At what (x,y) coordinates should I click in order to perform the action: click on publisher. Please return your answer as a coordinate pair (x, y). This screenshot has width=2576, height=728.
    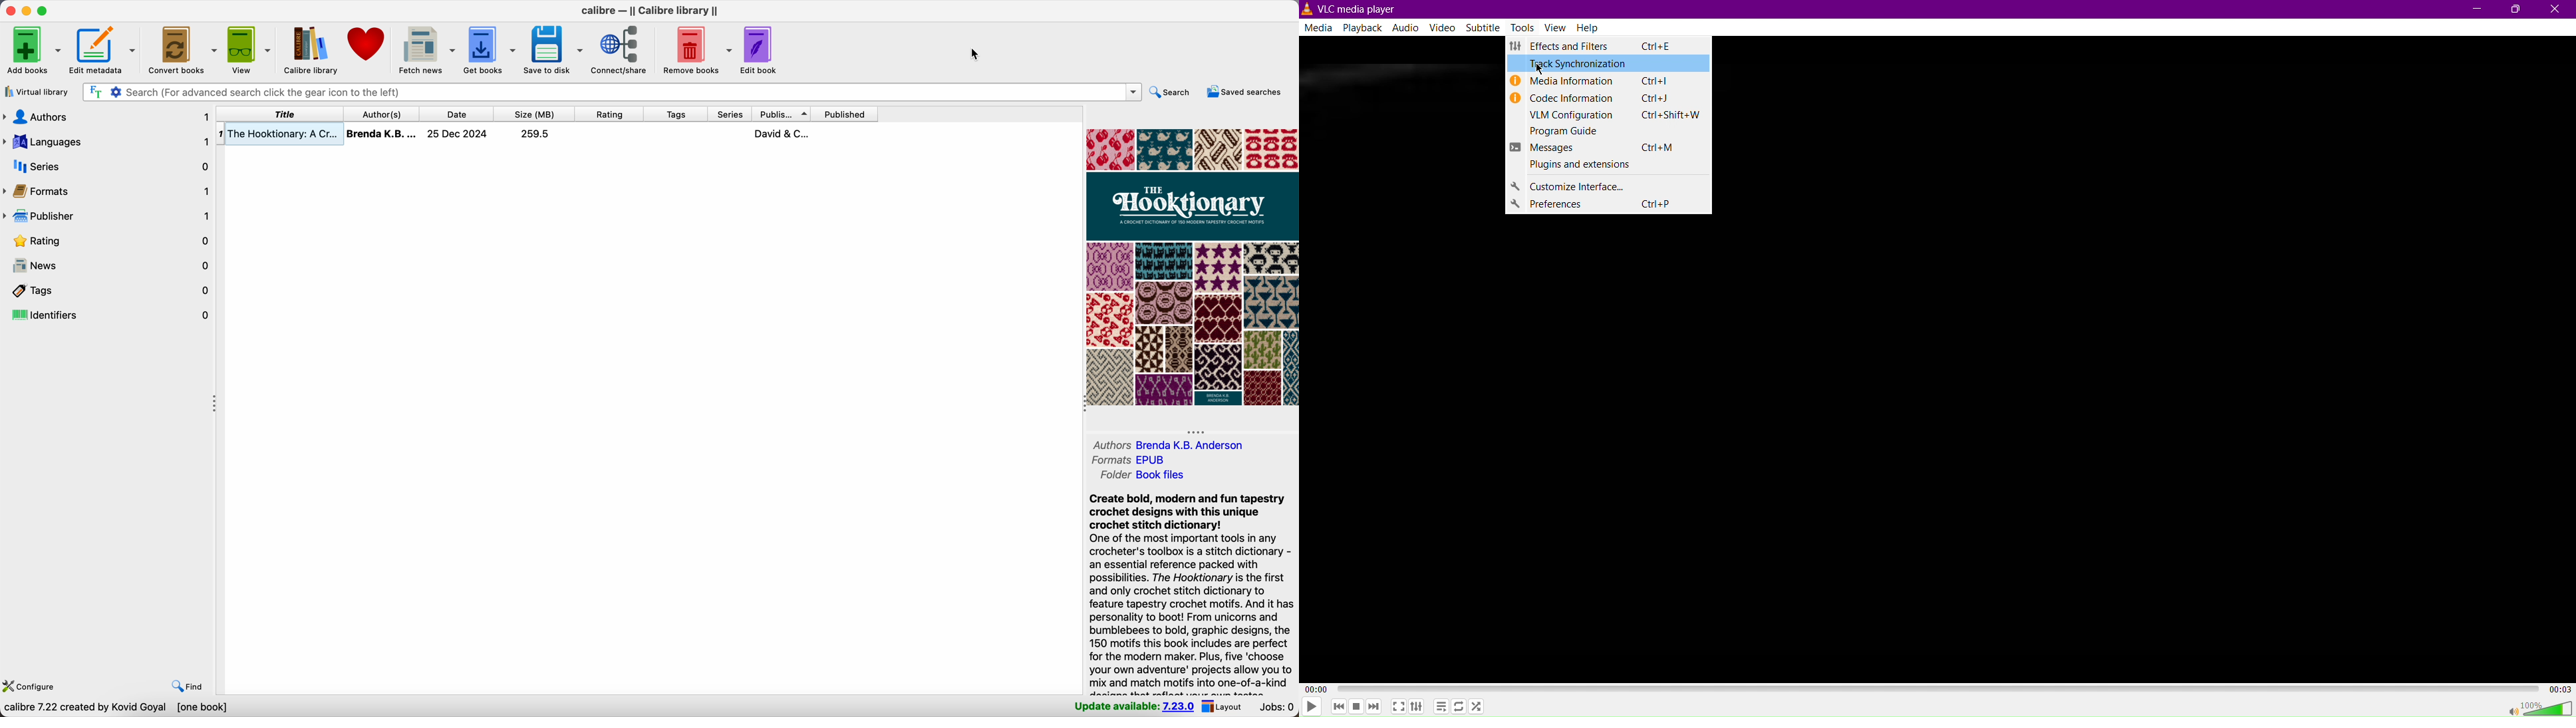
    Looking at the image, I should click on (781, 114).